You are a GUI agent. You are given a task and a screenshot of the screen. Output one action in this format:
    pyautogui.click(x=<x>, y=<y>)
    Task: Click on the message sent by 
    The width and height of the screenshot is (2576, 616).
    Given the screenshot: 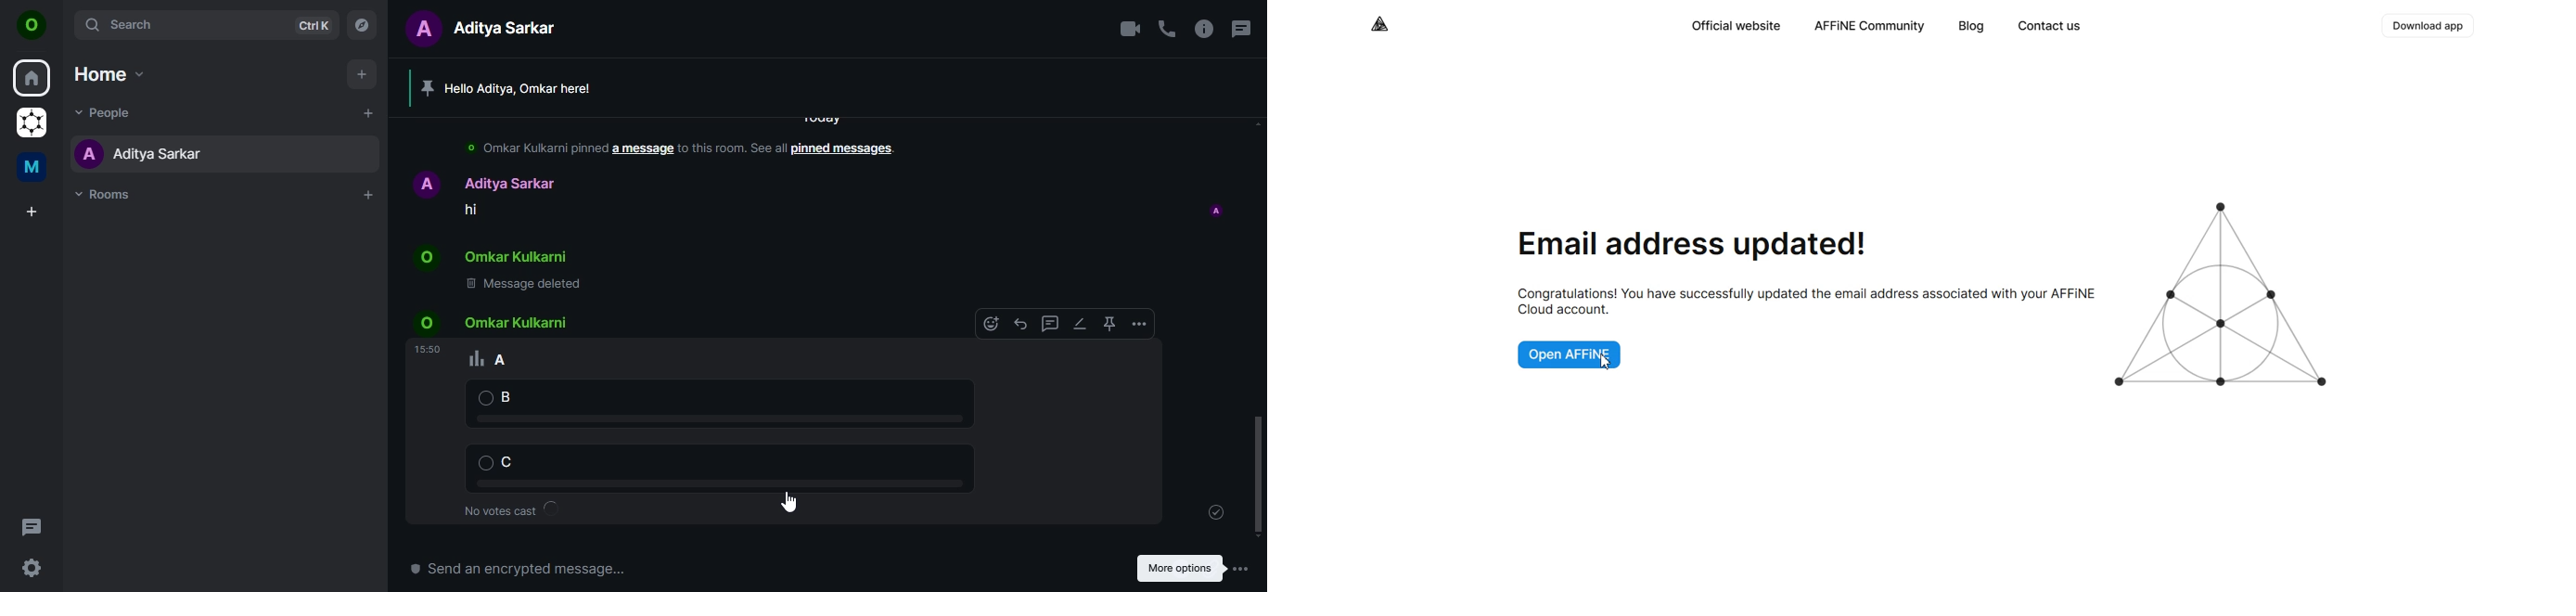 What is the action you would take?
    pyautogui.click(x=1216, y=208)
    